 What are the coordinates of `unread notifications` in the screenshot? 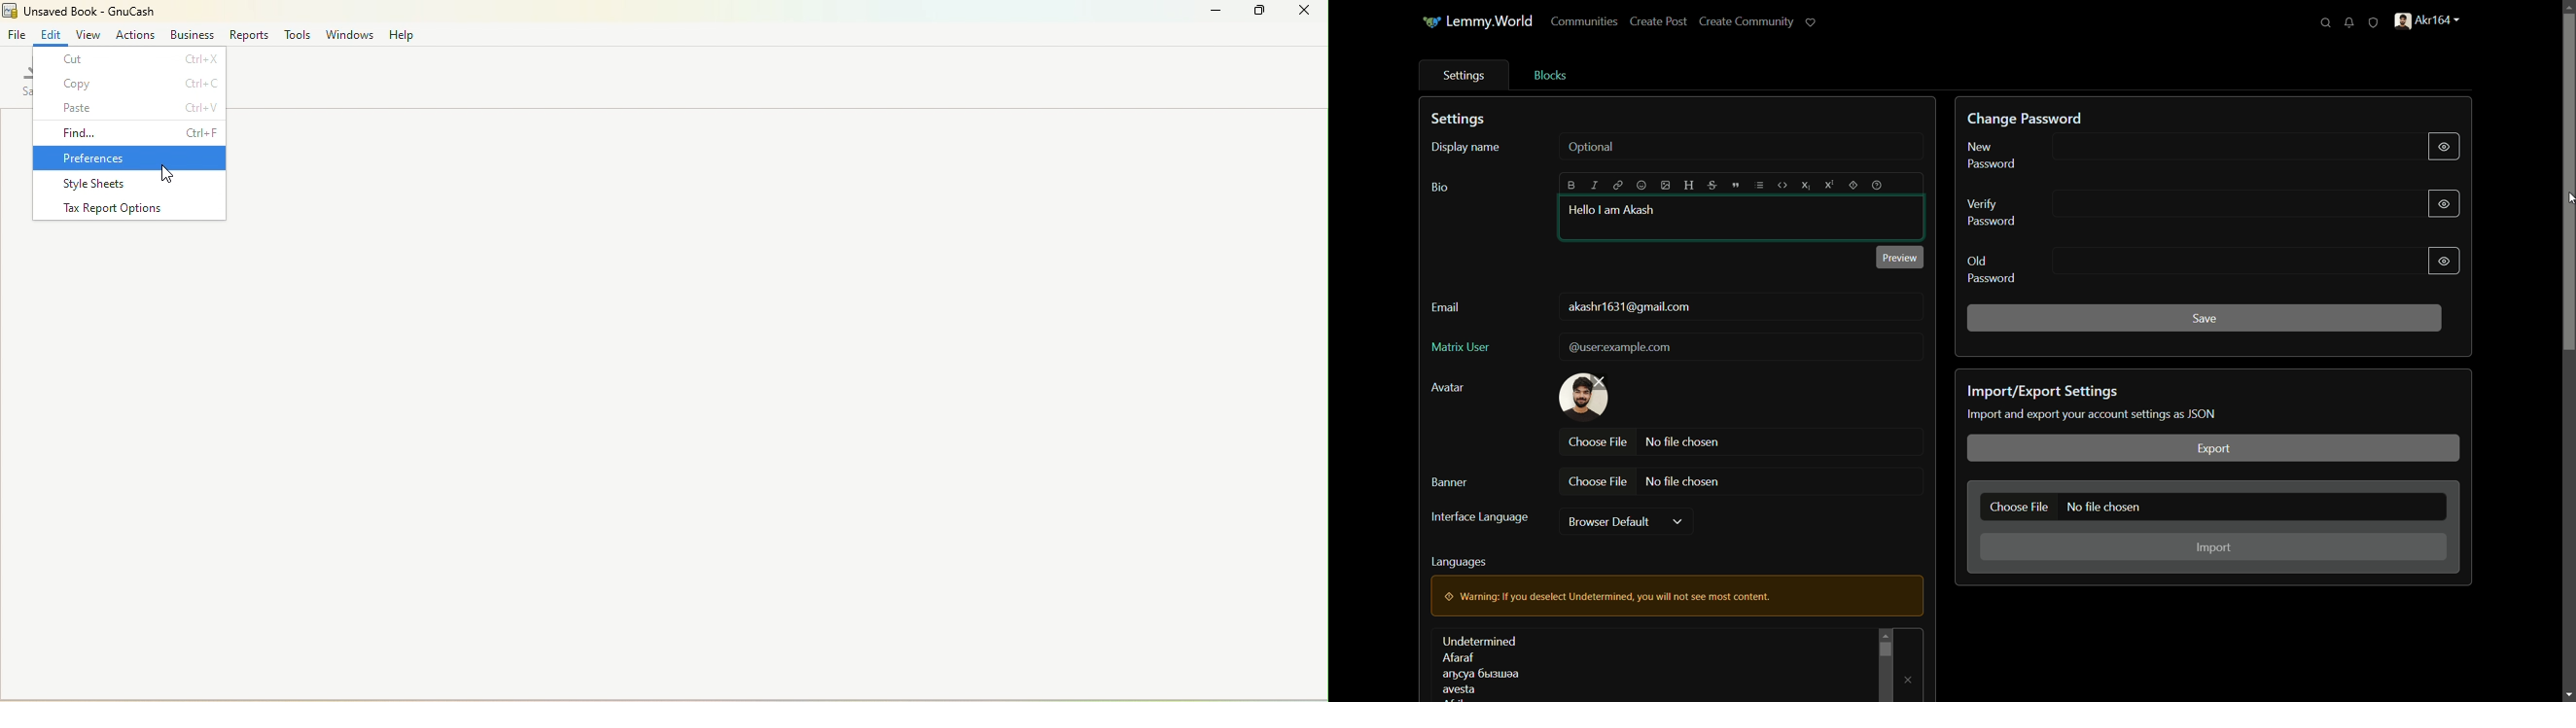 It's located at (2349, 22).